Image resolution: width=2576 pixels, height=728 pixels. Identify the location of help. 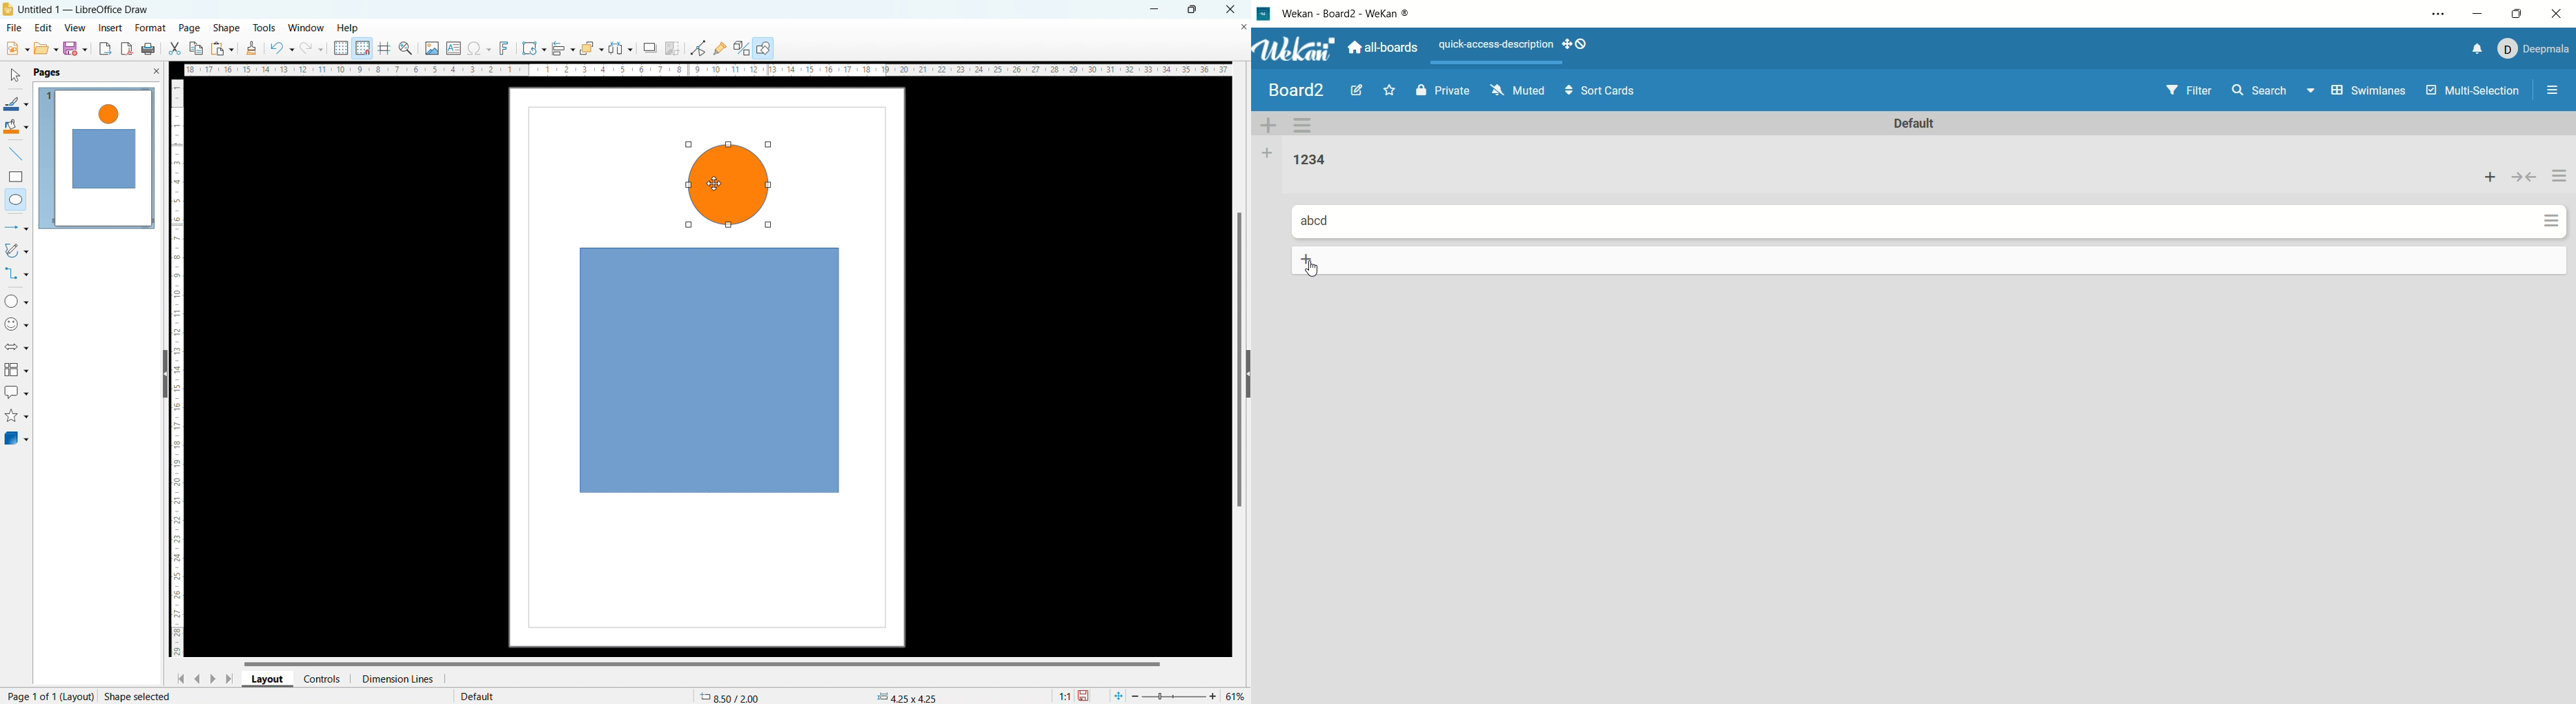
(349, 29).